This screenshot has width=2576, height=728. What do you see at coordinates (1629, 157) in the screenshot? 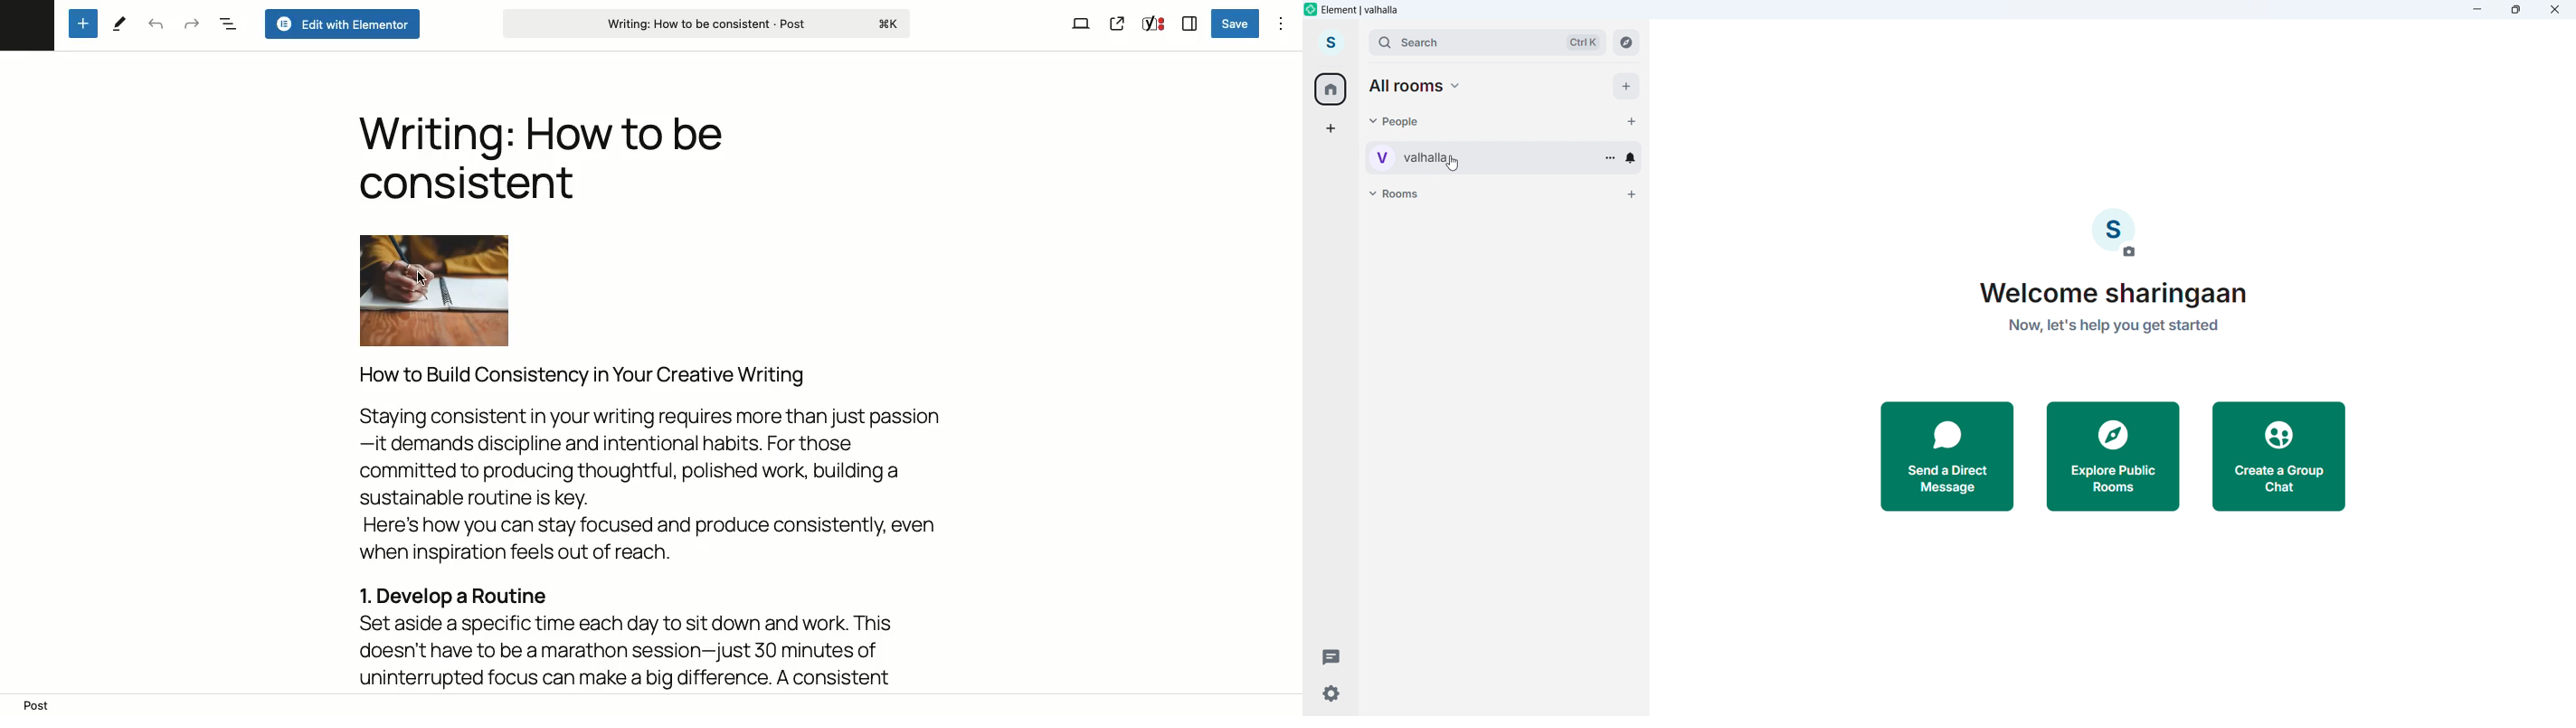
I see `Notification` at bounding box center [1629, 157].